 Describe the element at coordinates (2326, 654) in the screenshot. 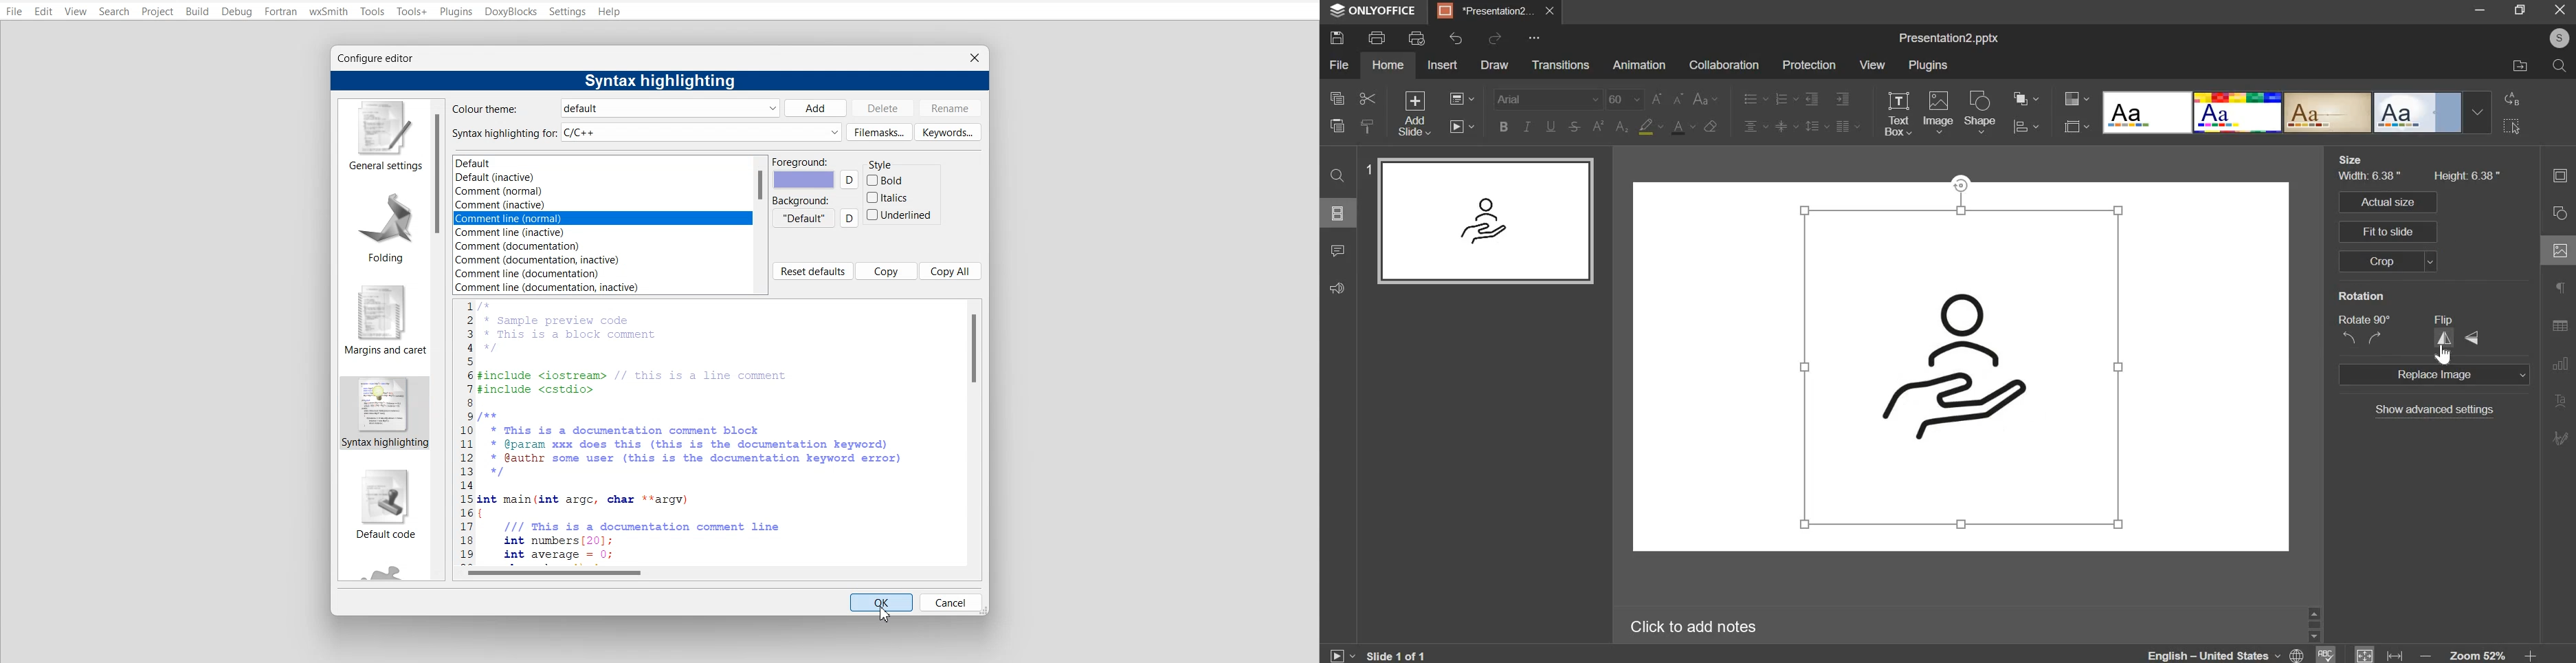

I see `spelling` at that location.